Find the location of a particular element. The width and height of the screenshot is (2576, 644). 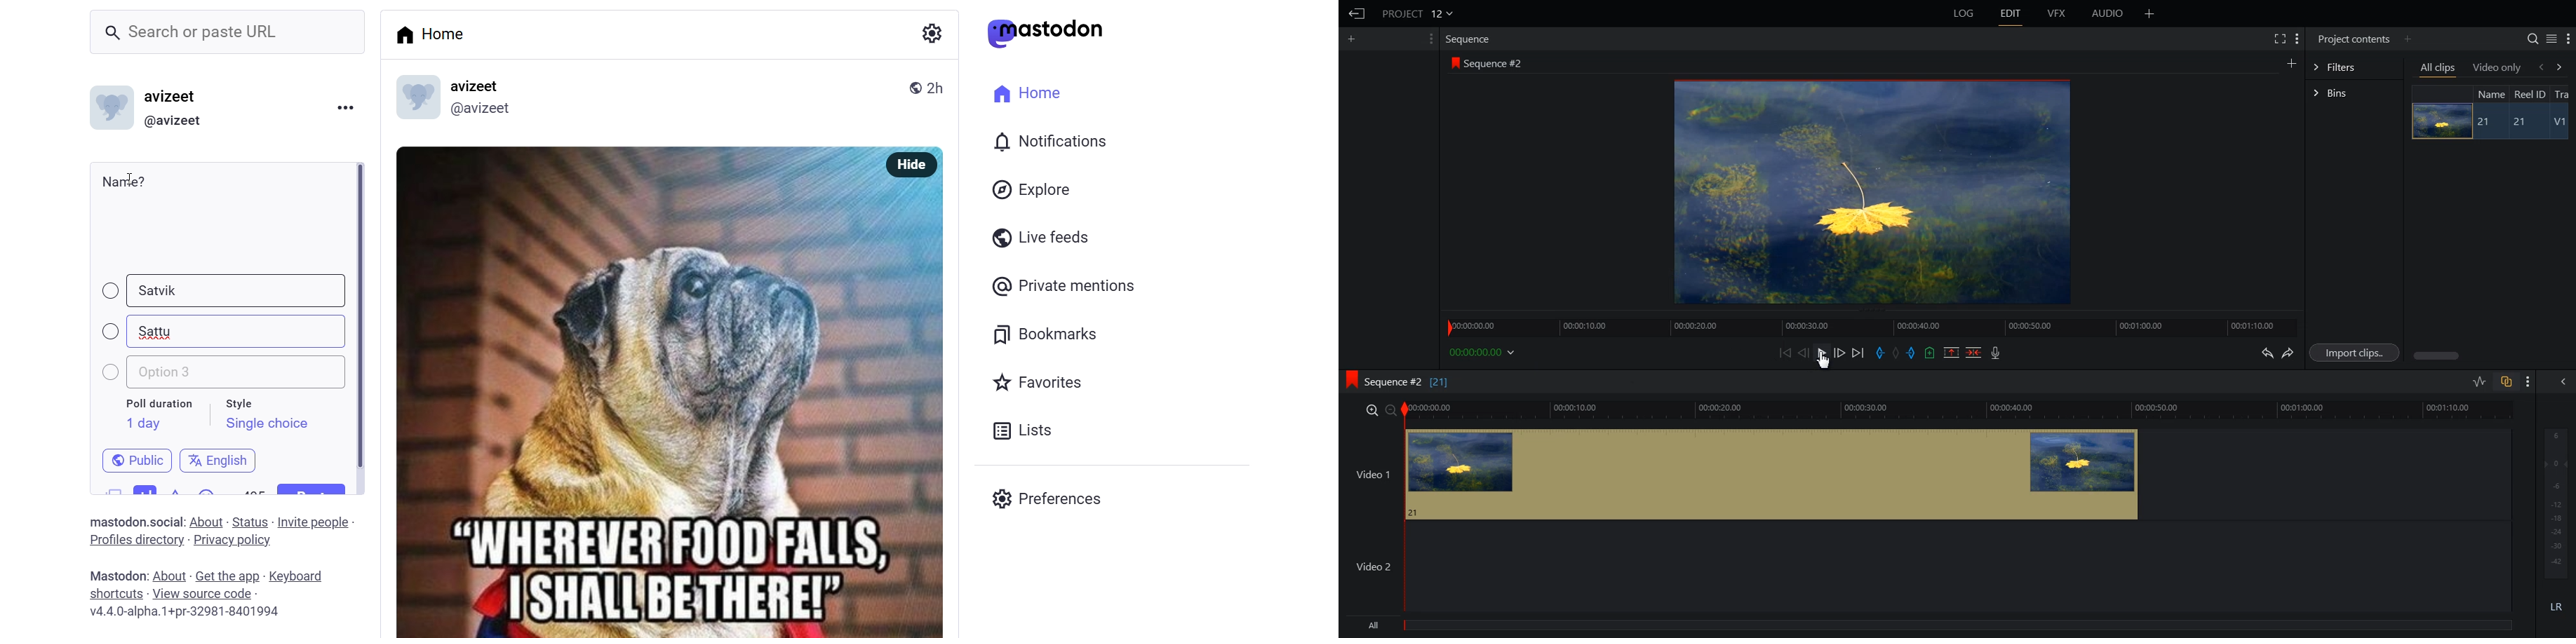

display picture is located at coordinates (410, 99).